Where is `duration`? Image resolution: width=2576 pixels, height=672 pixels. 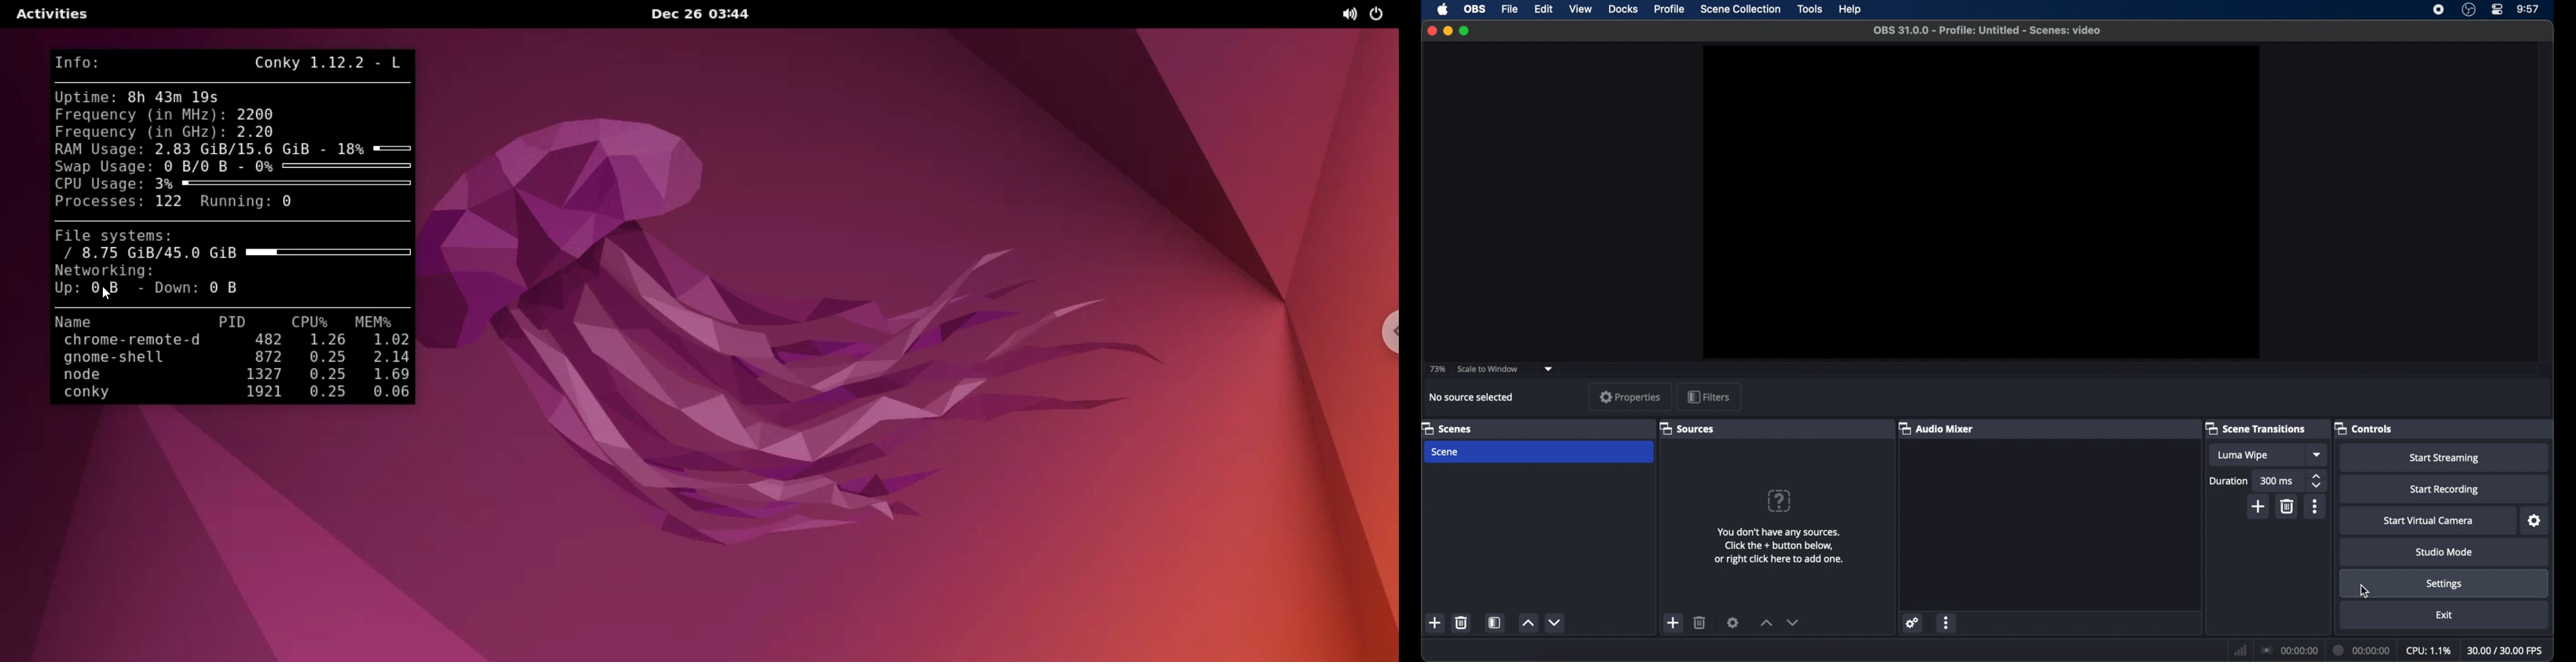 duration is located at coordinates (2229, 481).